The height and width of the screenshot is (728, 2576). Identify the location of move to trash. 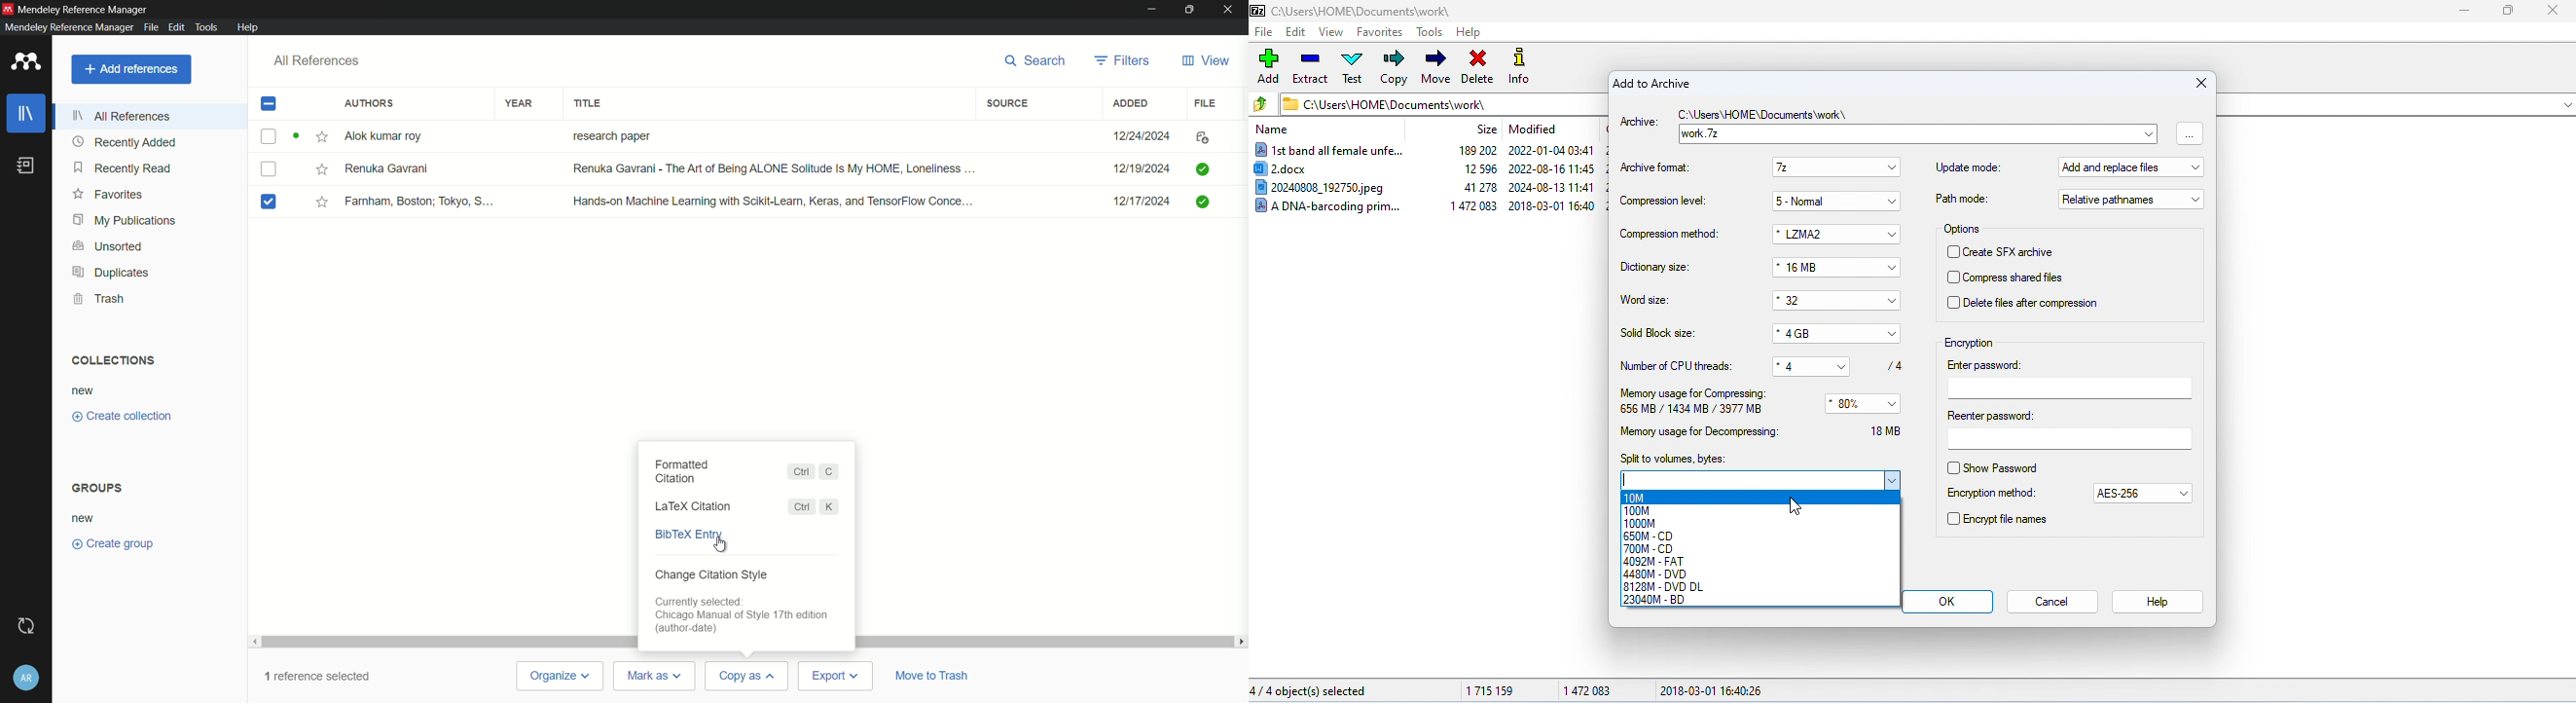
(936, 676).